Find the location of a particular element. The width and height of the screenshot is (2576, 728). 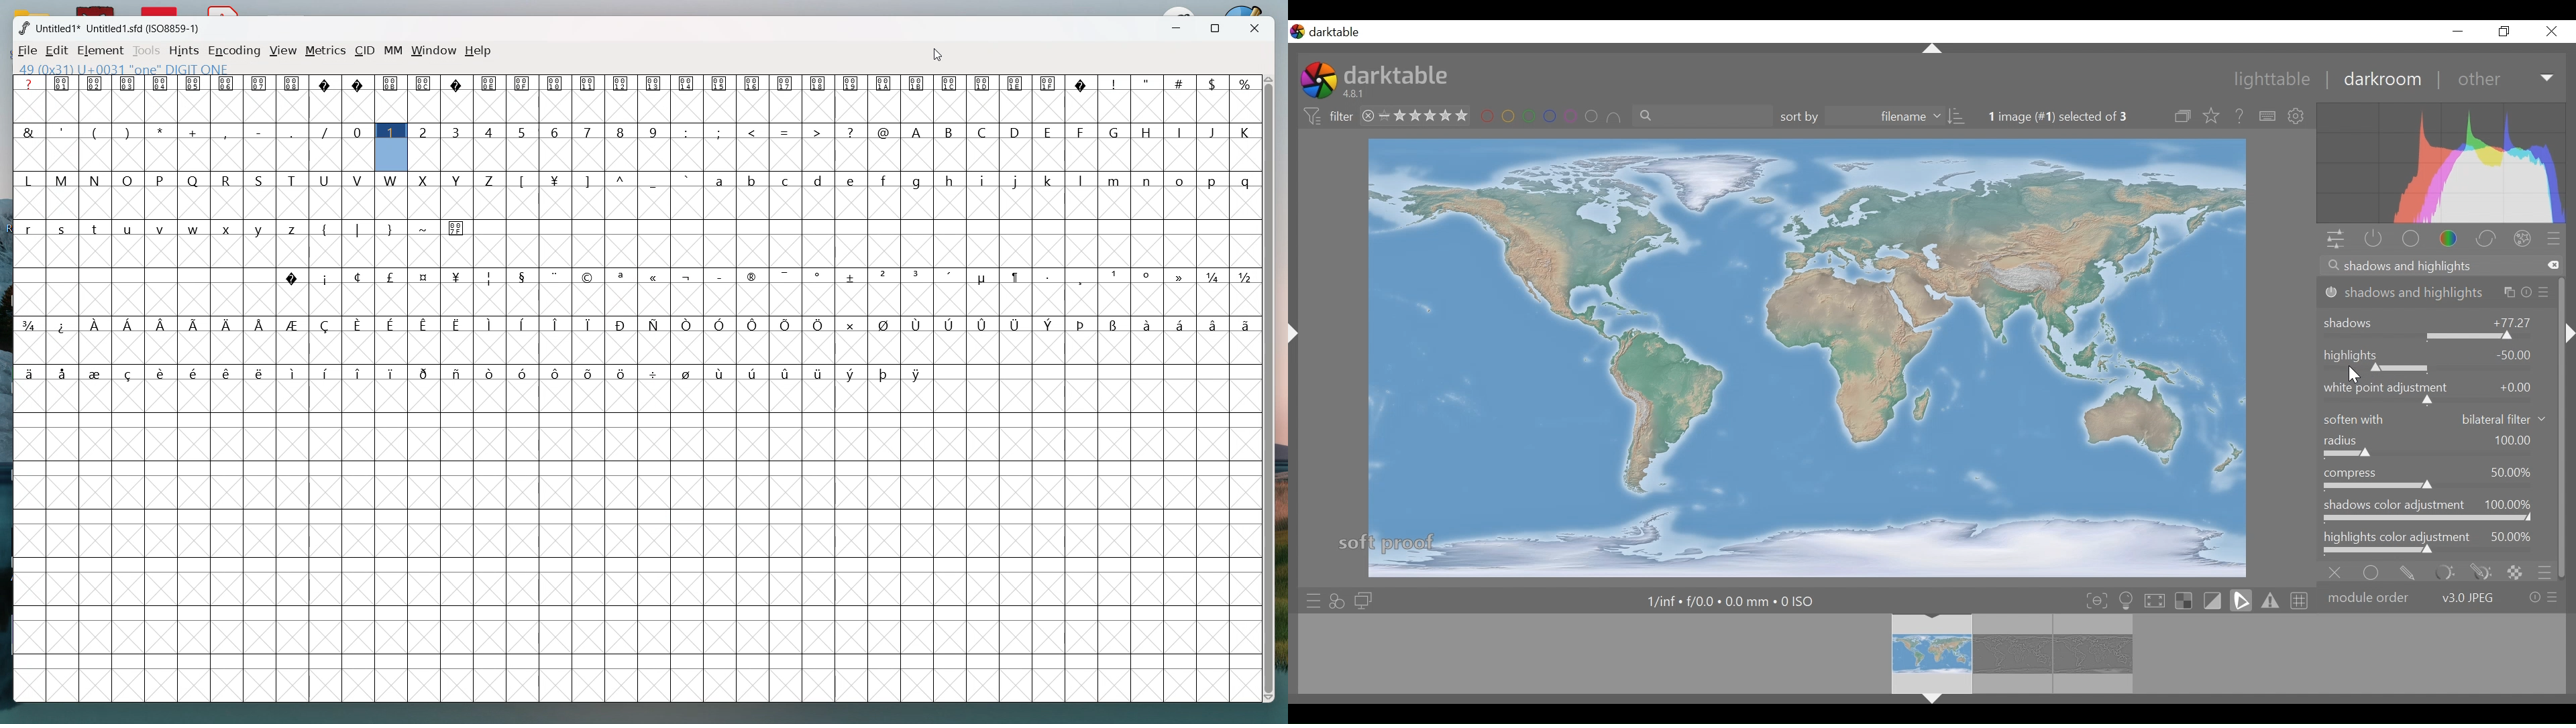

symbol is located at coordinates (1181, 277).